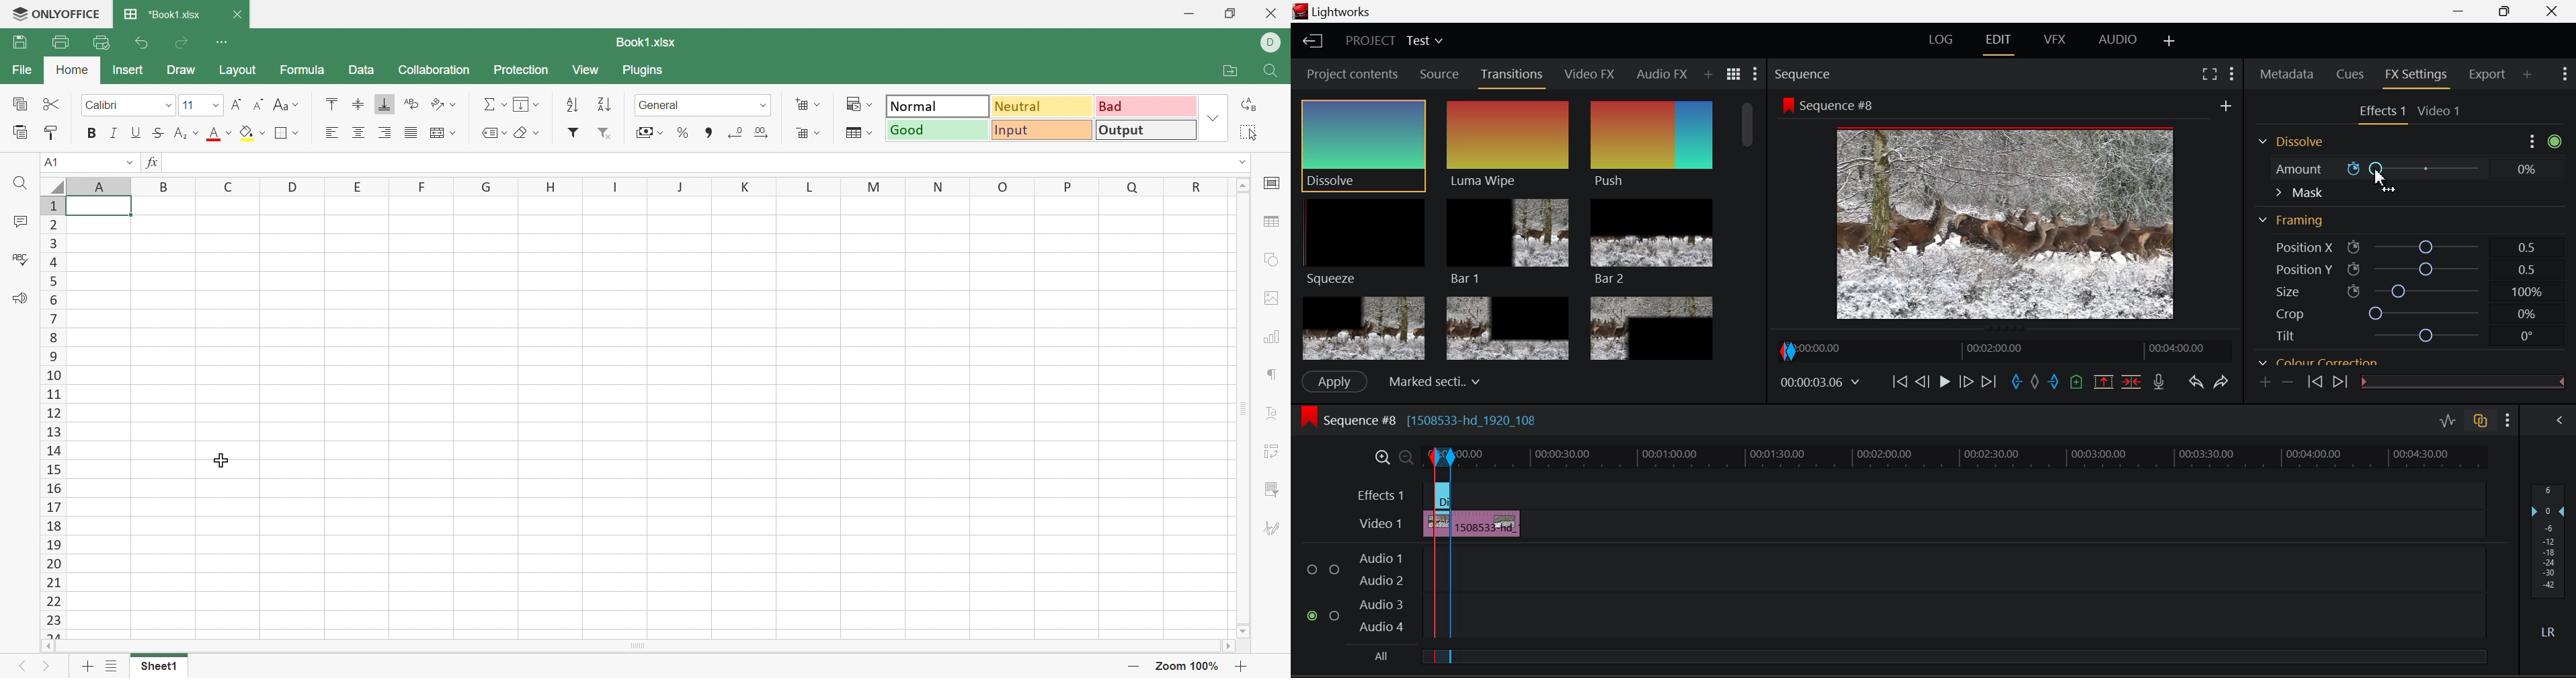  I want to click on Drop Down, so click(229, 133).